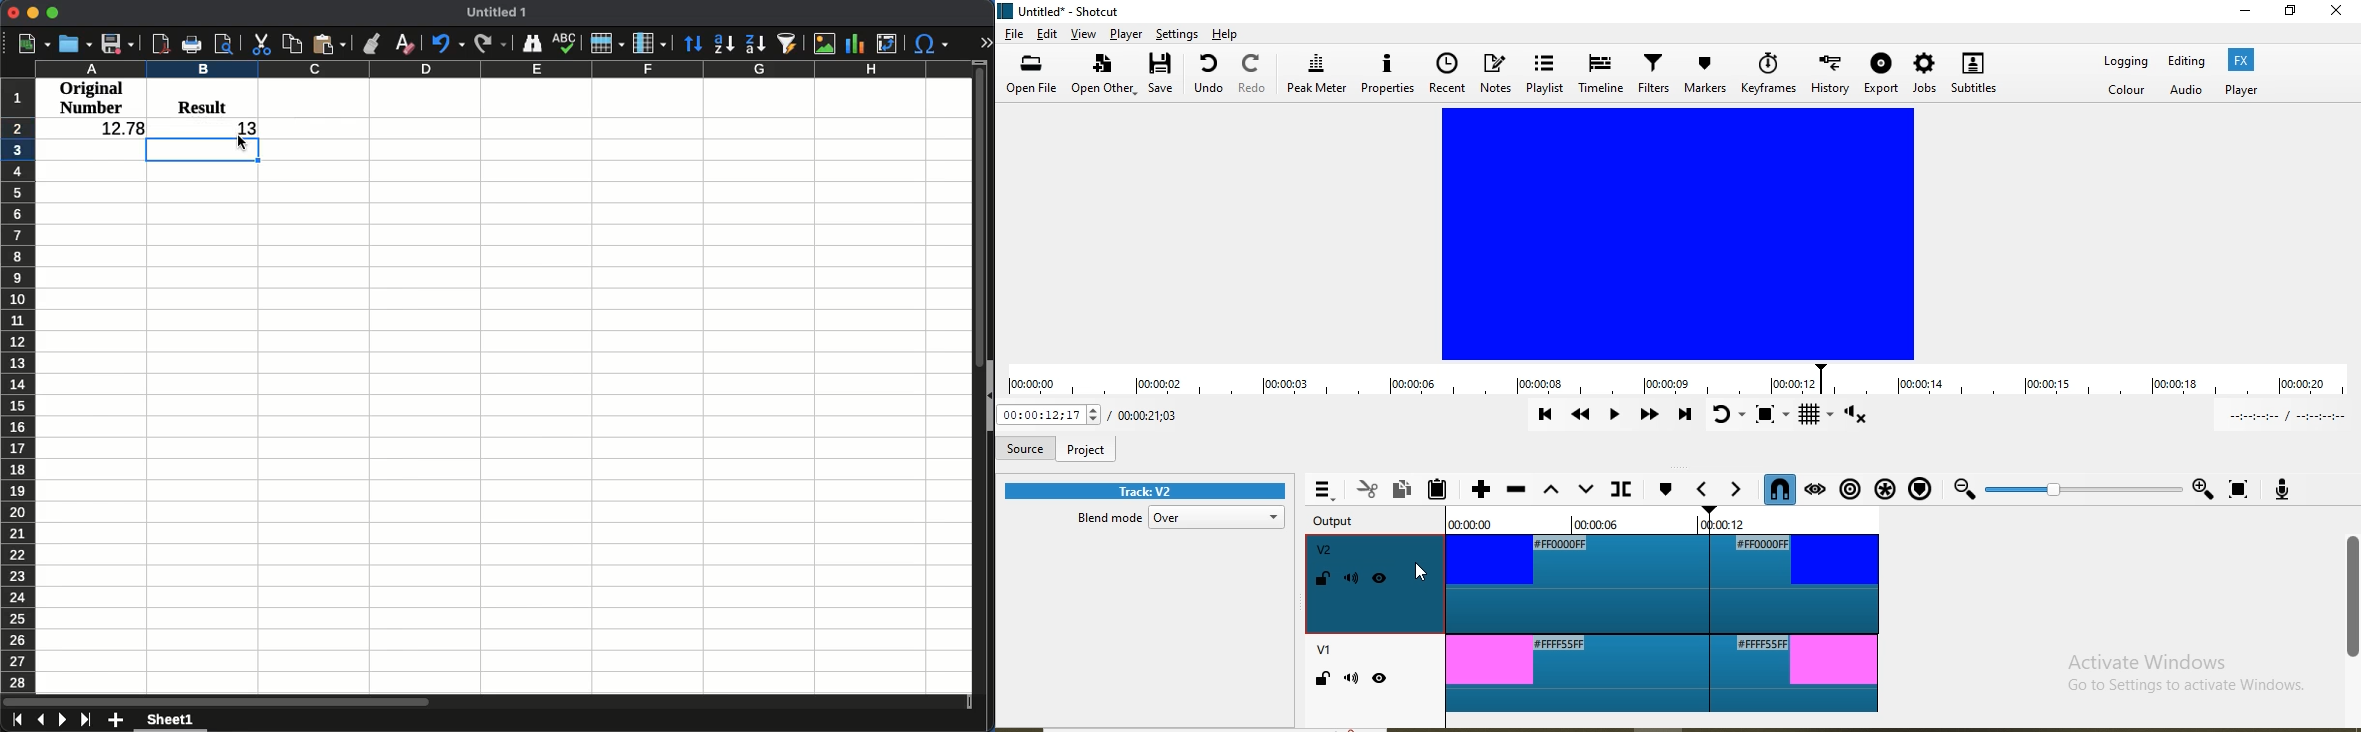 This screenshot has width=2380, height=756. What do you see at coordinates (1739, 491) in the screenshot?
I see `Next marker` at bounding box center [1739, 491].